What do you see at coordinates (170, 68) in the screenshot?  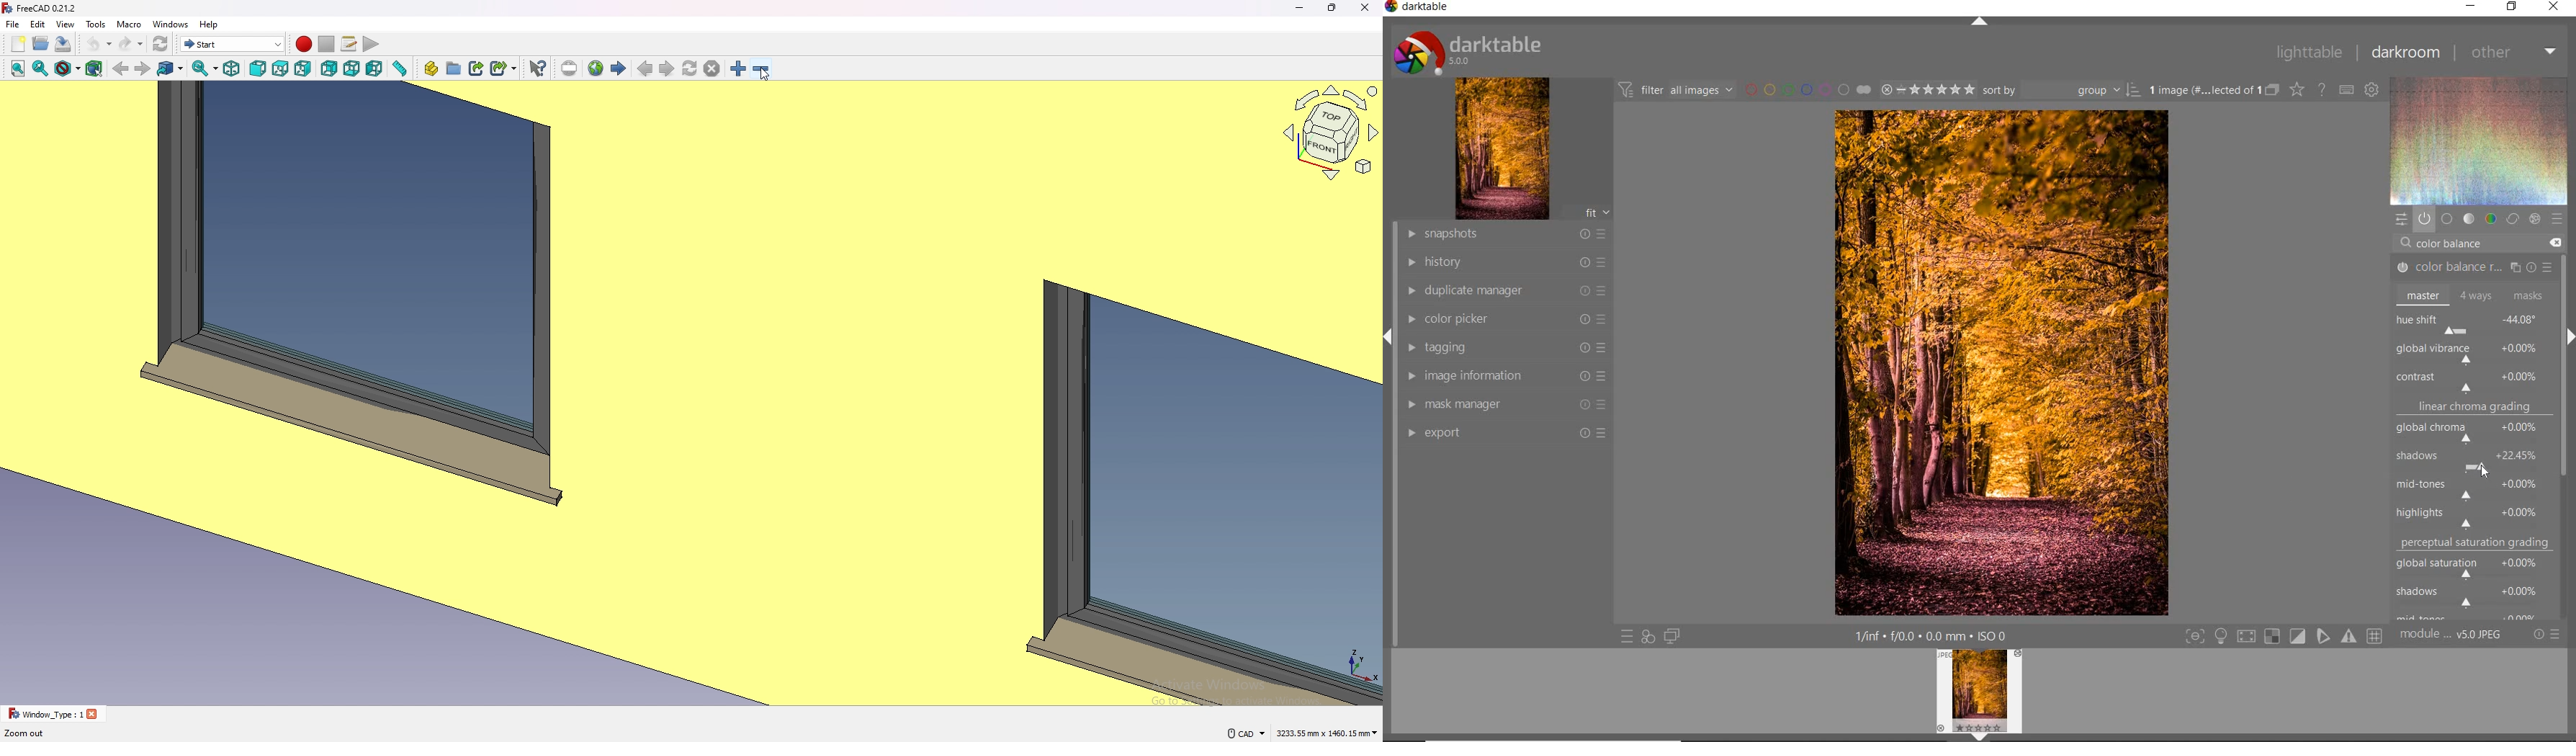 I see `go to link object` at bounding box center [170, 68].